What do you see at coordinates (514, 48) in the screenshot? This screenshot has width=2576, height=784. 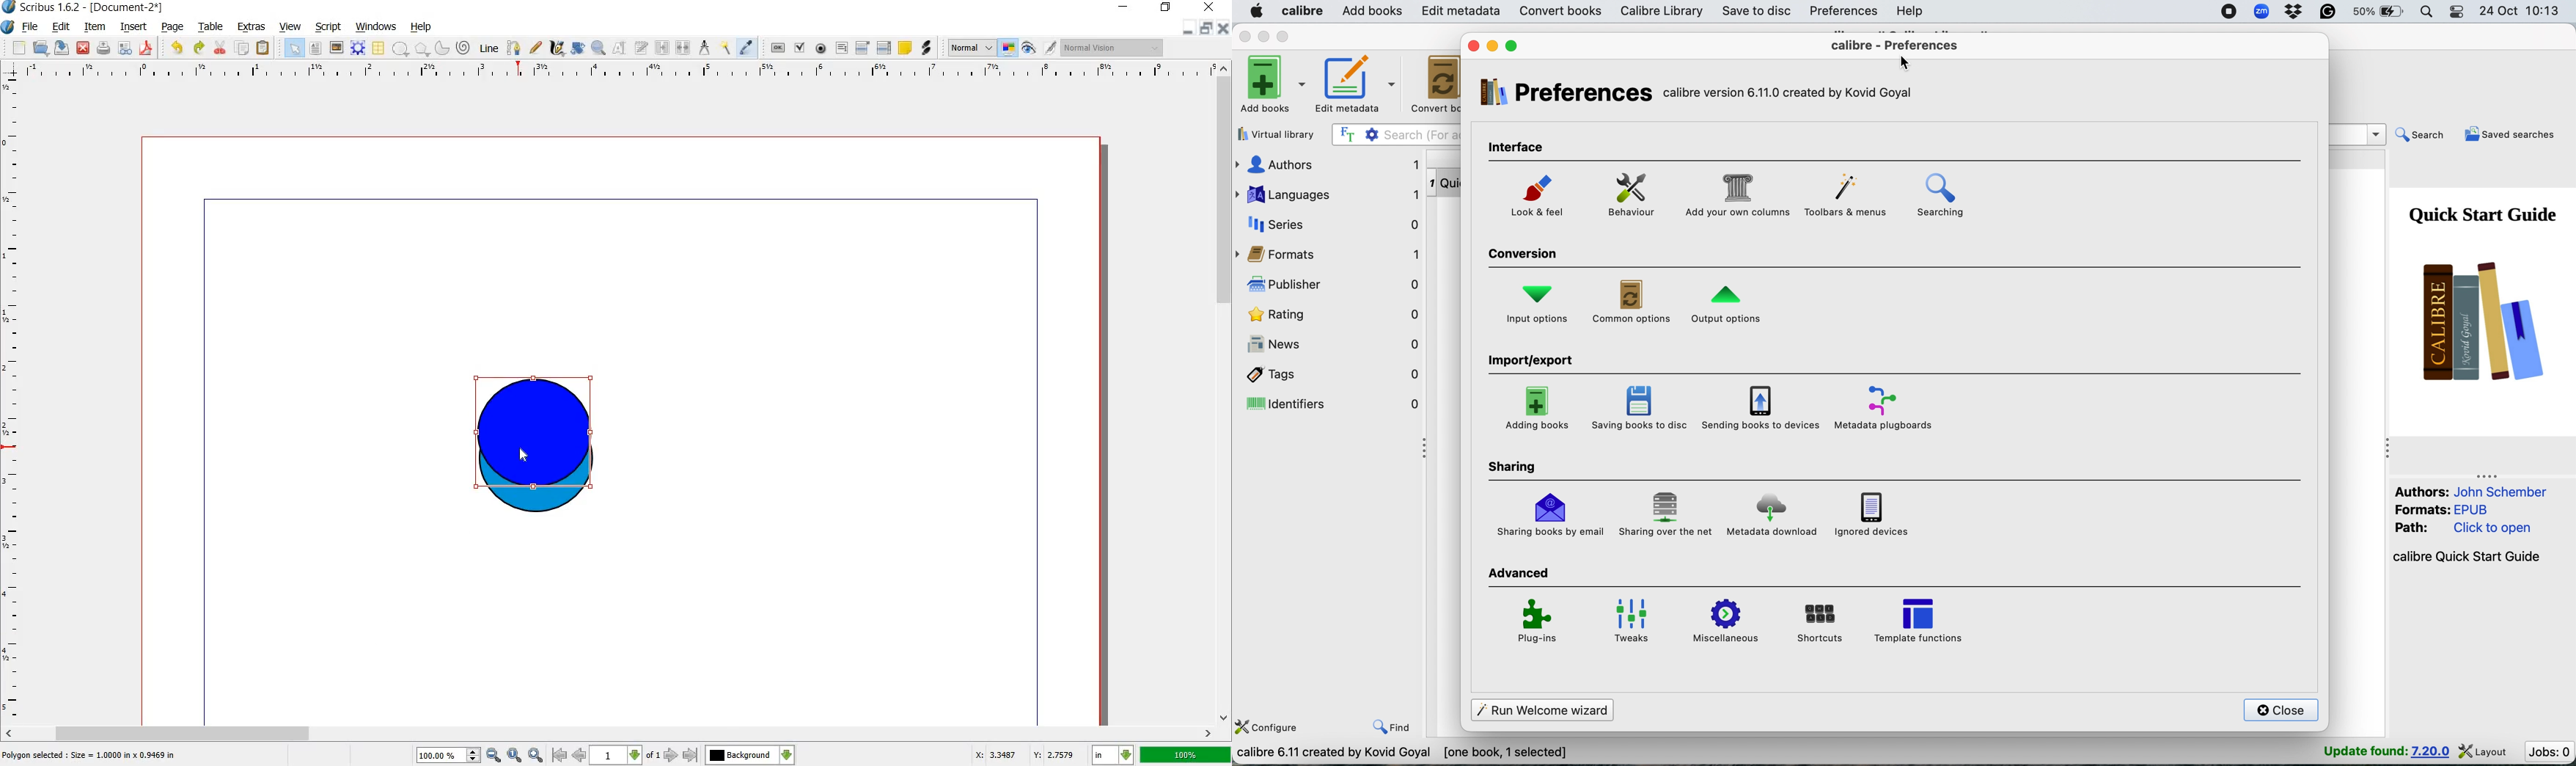 I see `bezier curve` at bounding box center [514, 48].